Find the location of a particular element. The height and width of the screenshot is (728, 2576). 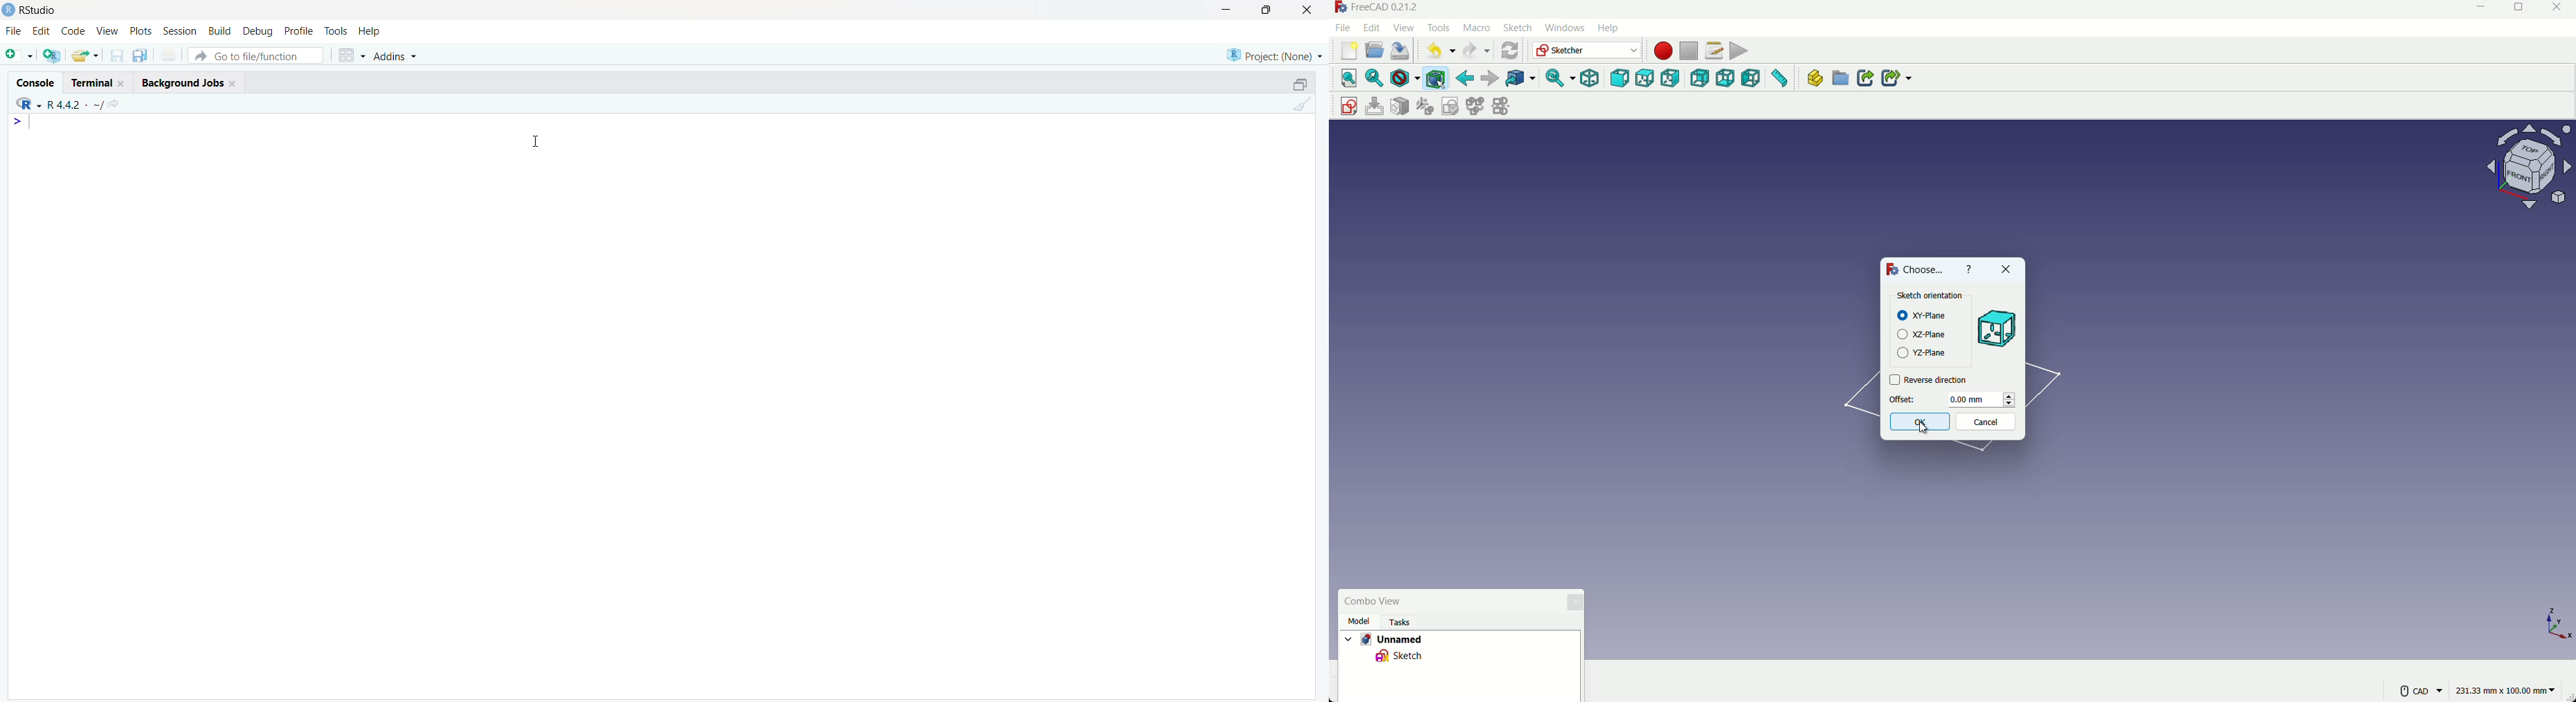

model tab is located at coordinates (1361, 621).